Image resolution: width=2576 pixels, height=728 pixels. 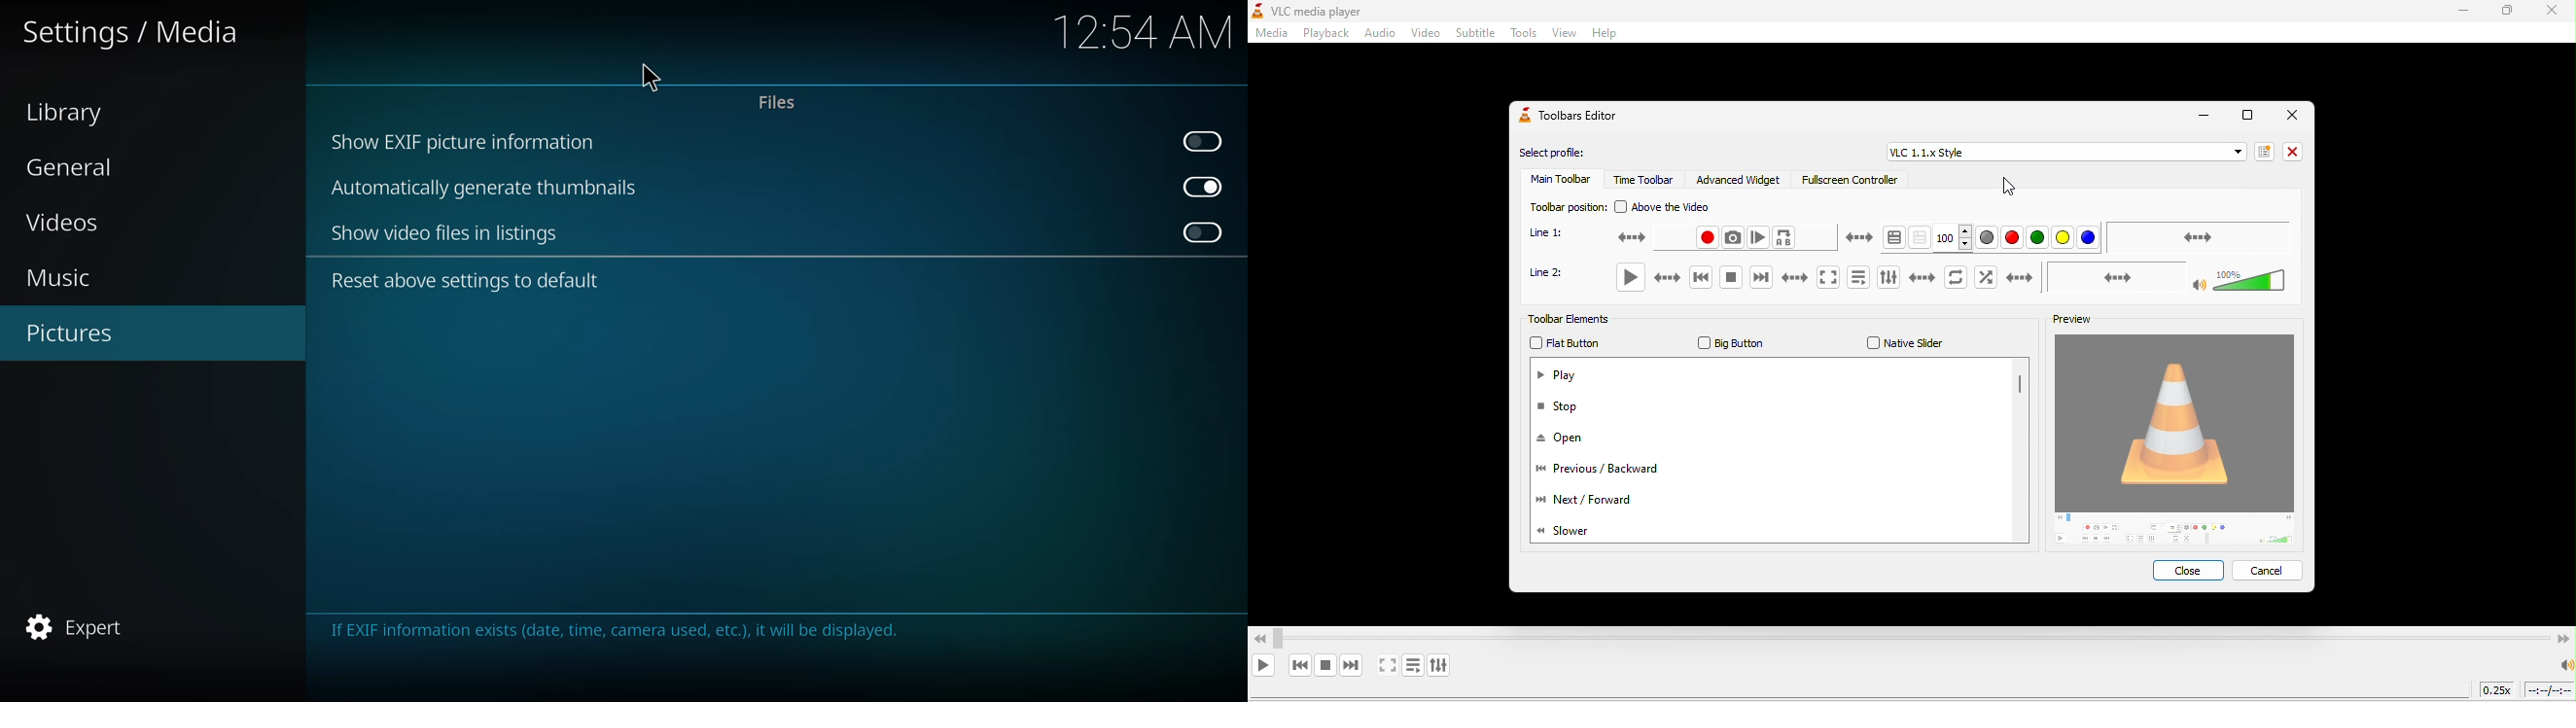 What do you see at coordinates (72, 276) in the screenshot?
I see `music` at bounding box center [72, 276].